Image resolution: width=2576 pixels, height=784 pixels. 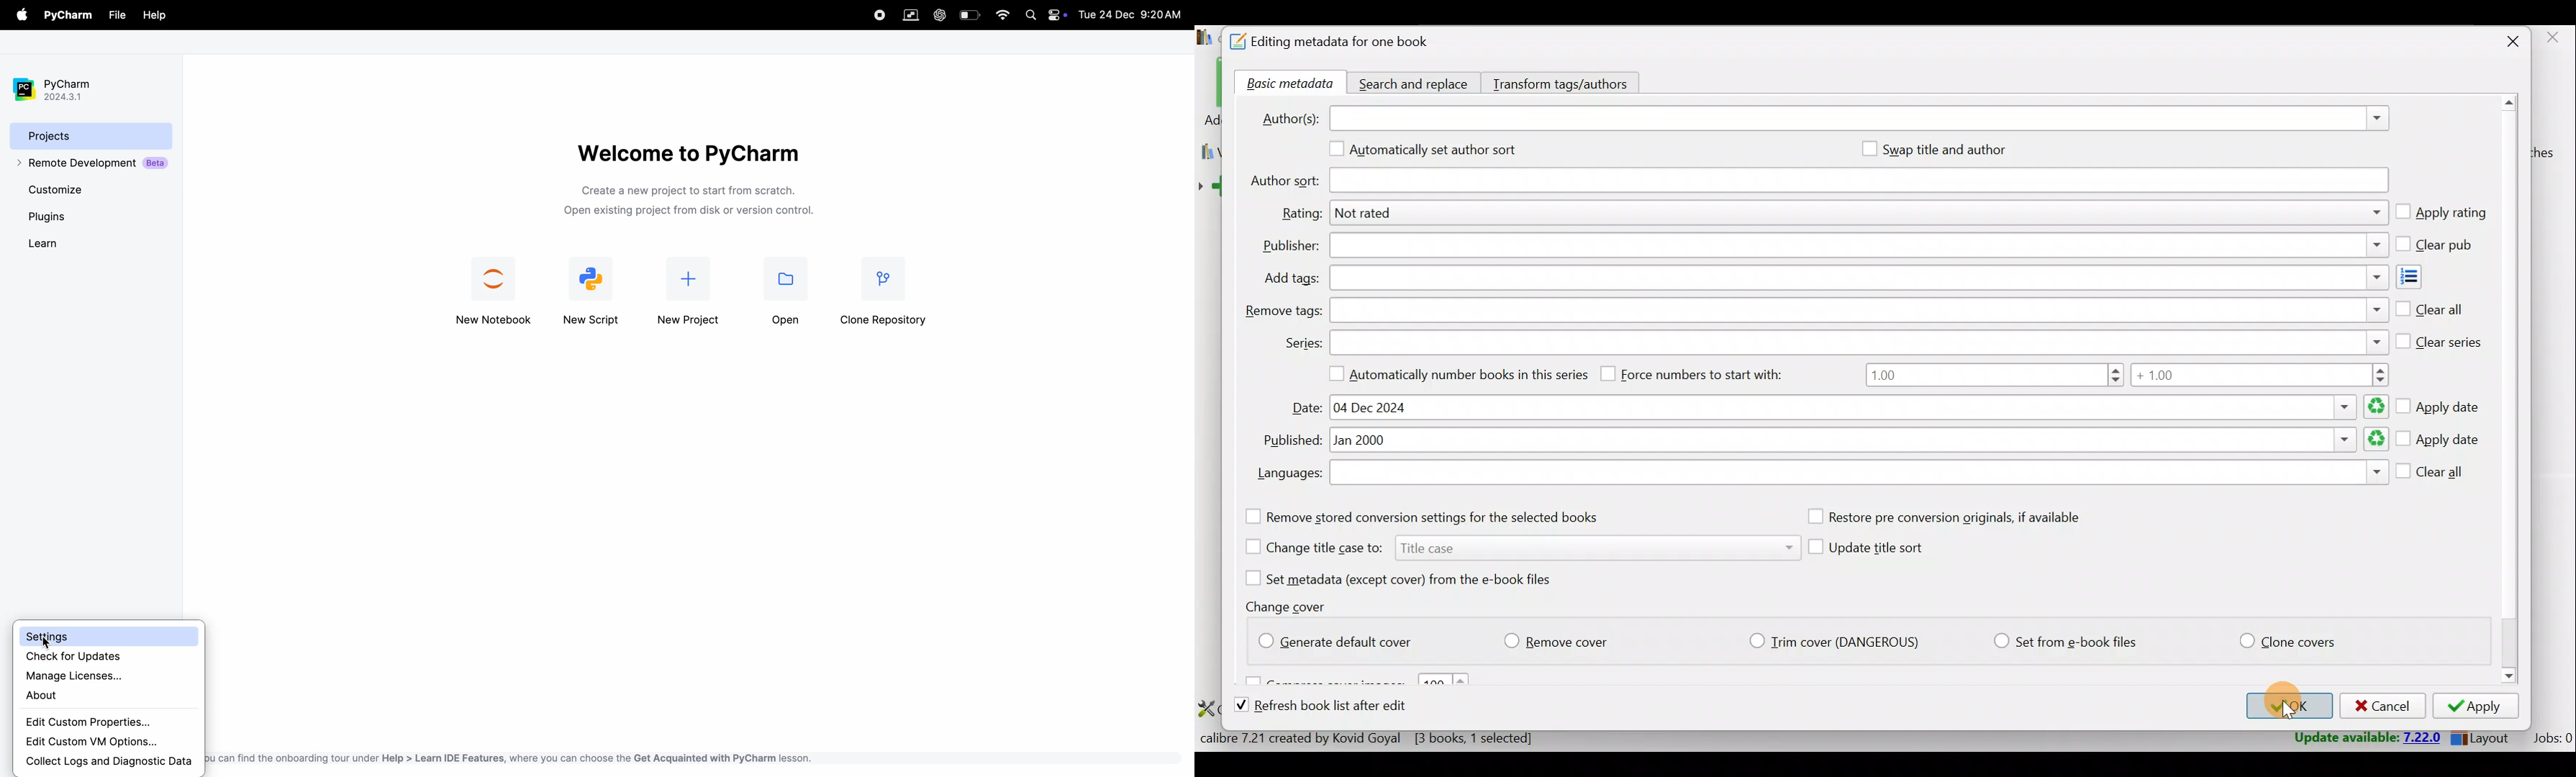 What do you see at coordinates (1288, 475) in the screenshot?
I see `Languages:` at bounding box center [1288, 475].